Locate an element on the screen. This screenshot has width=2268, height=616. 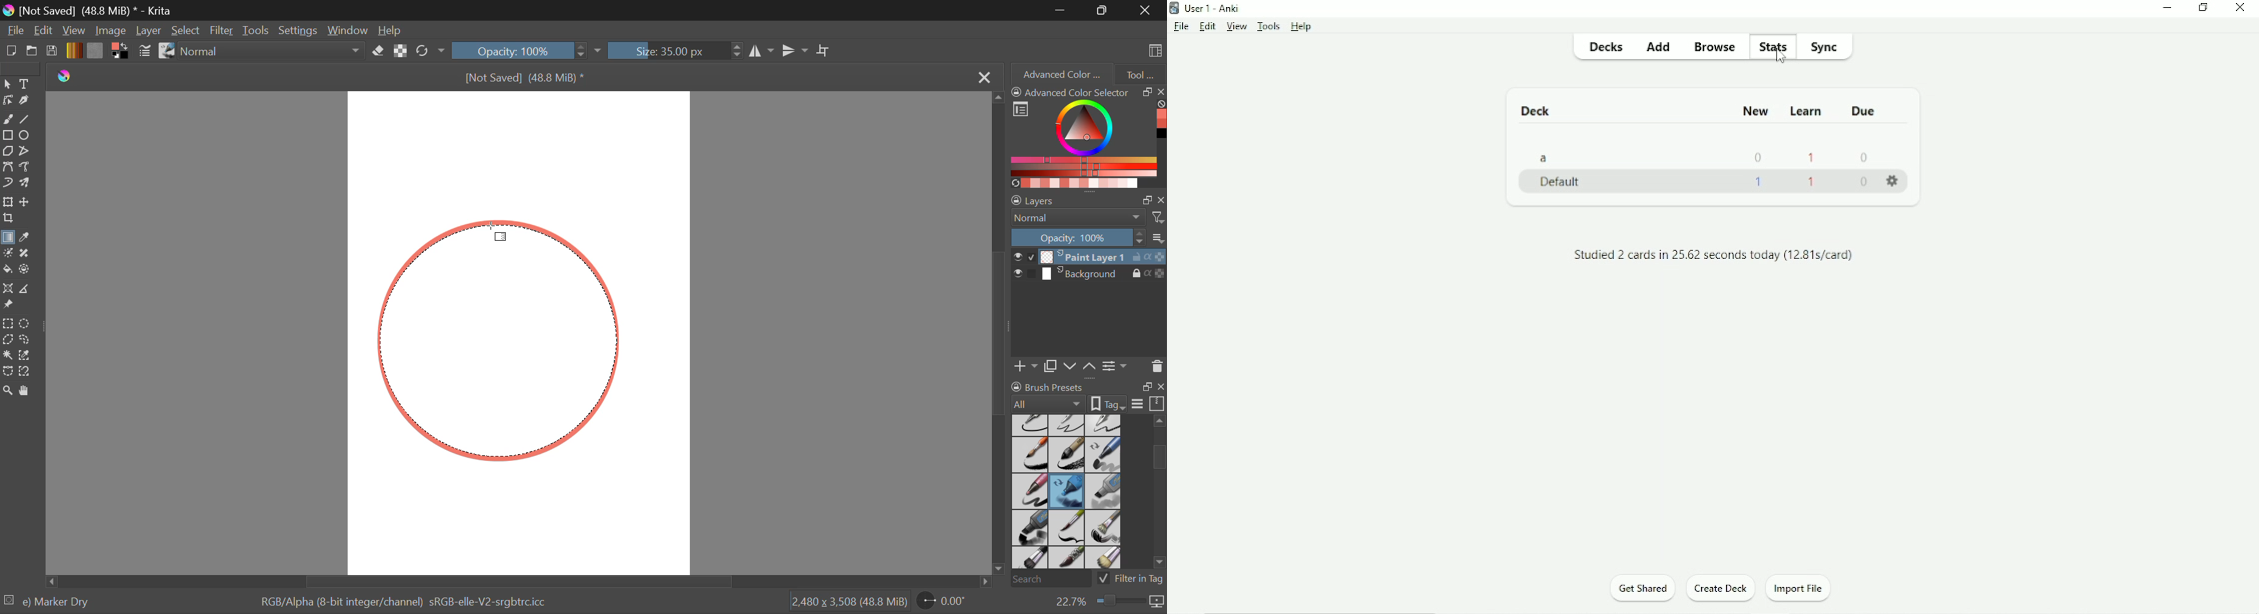
Close is located at coordinates (2240, 8).